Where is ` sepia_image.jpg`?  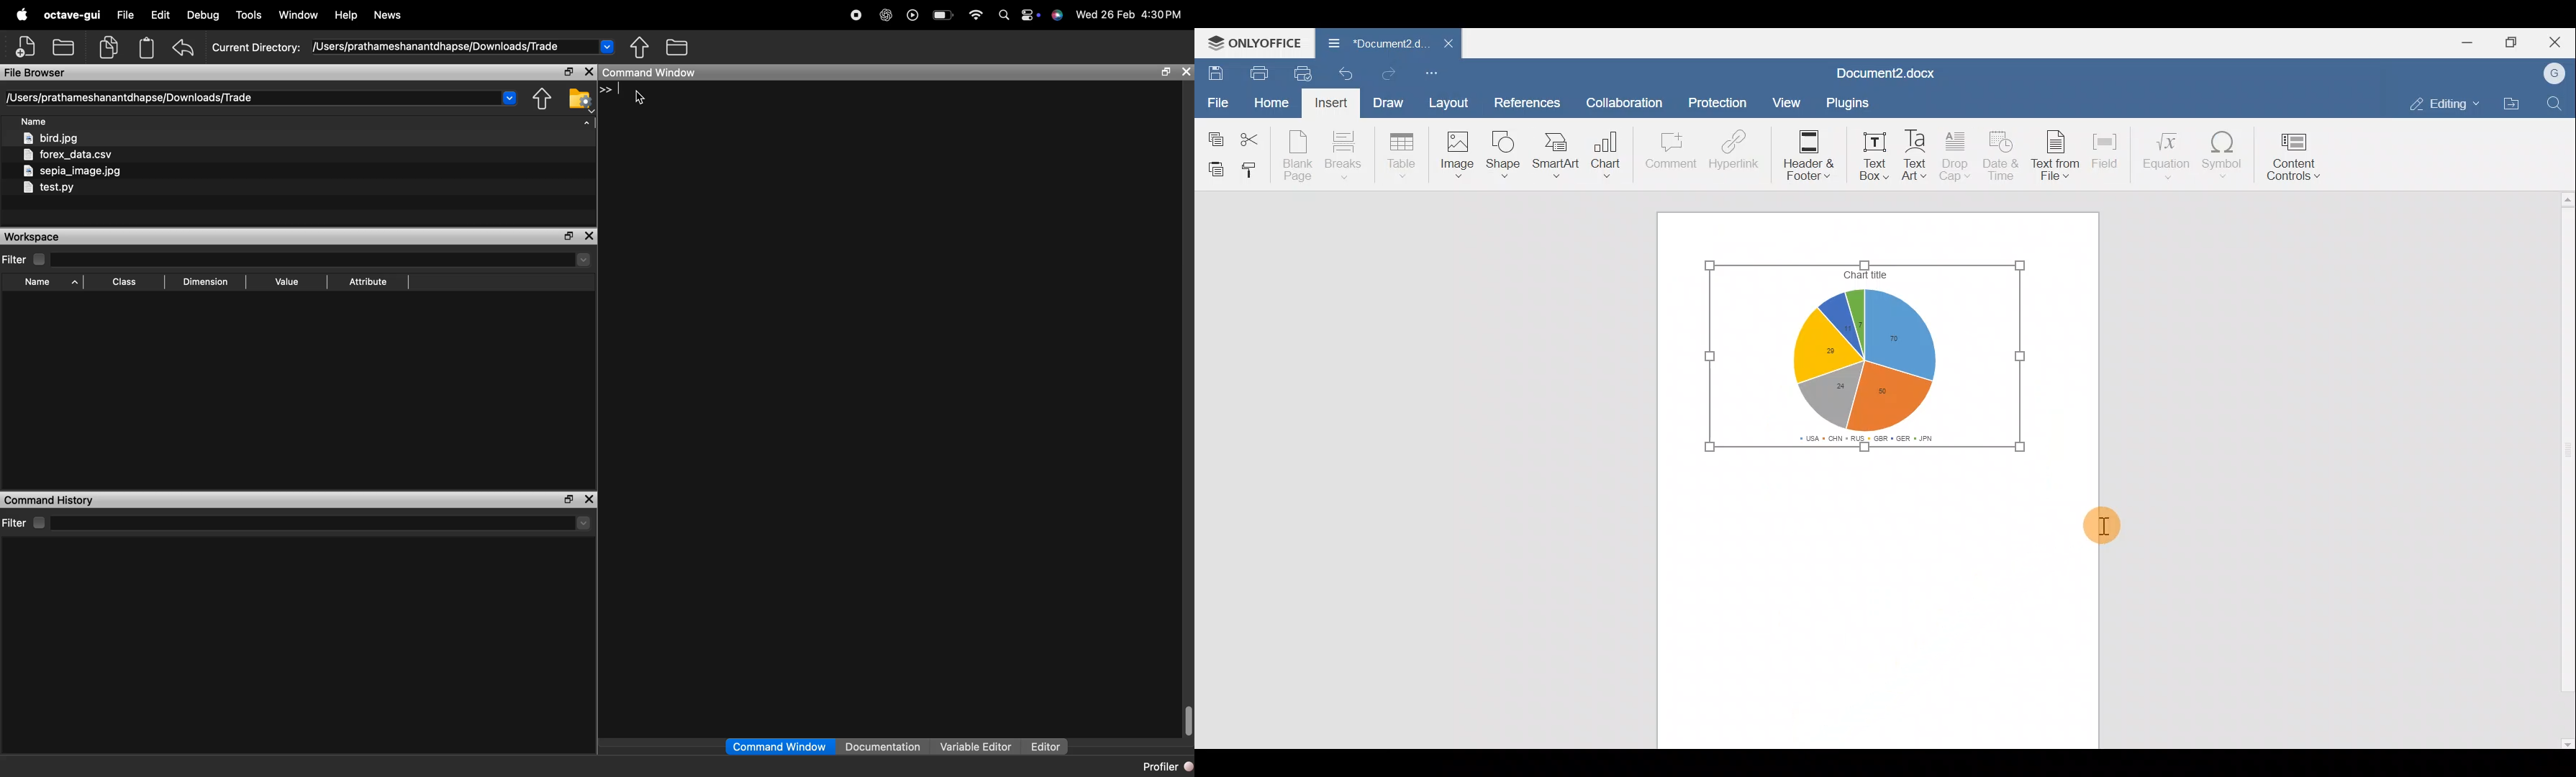  sepia_image.jpg is located at coordinates (74, 171).